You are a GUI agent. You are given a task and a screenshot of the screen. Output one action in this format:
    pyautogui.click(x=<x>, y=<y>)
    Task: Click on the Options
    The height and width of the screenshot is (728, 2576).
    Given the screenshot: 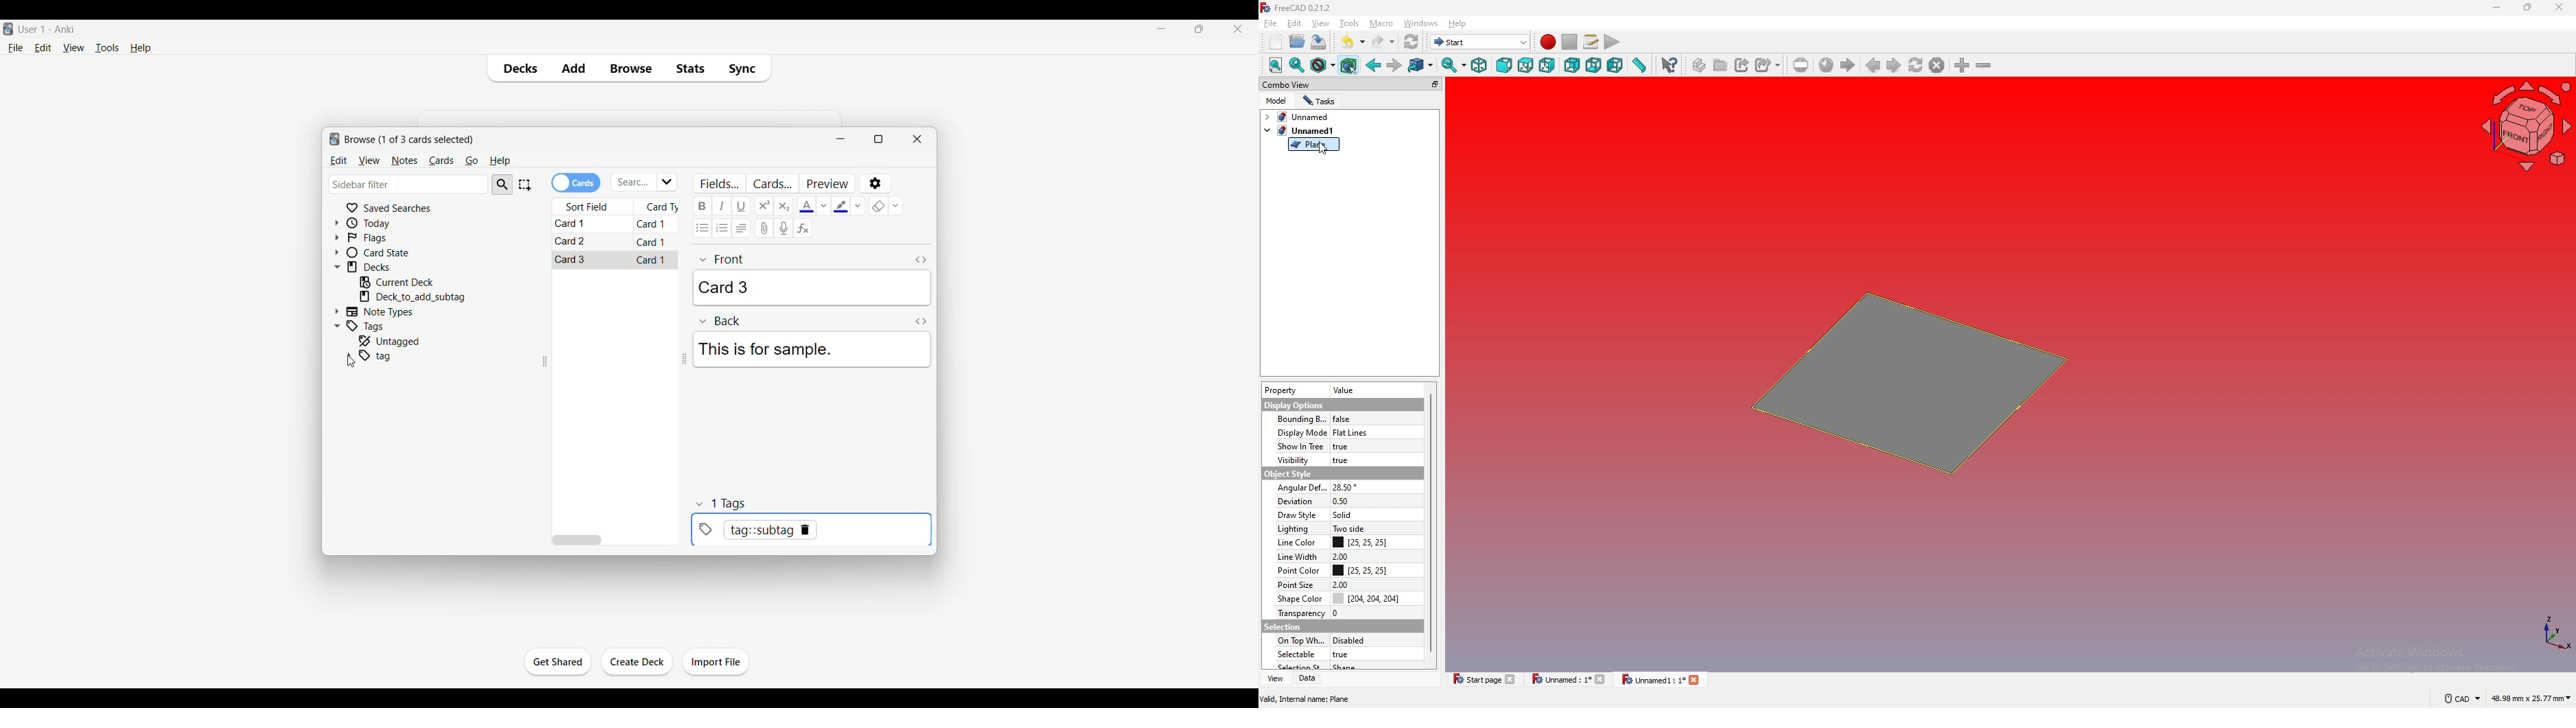 What is the action you would take?
    pyautogui.click(x=877, y=184)
    